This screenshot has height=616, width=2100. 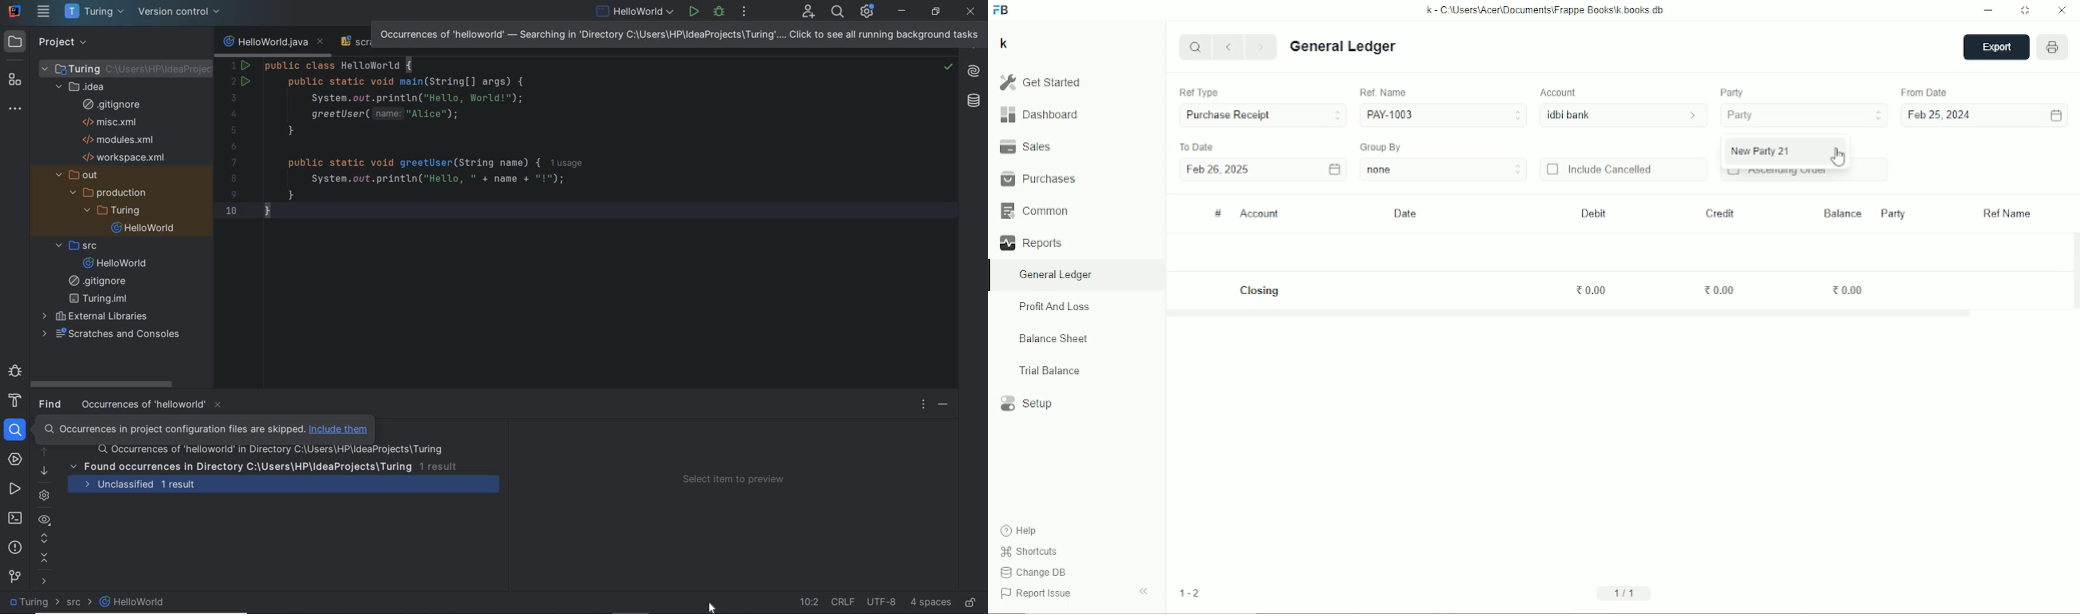 I want to click on Horizontal scrollbar, so click(x=1570, y=314).